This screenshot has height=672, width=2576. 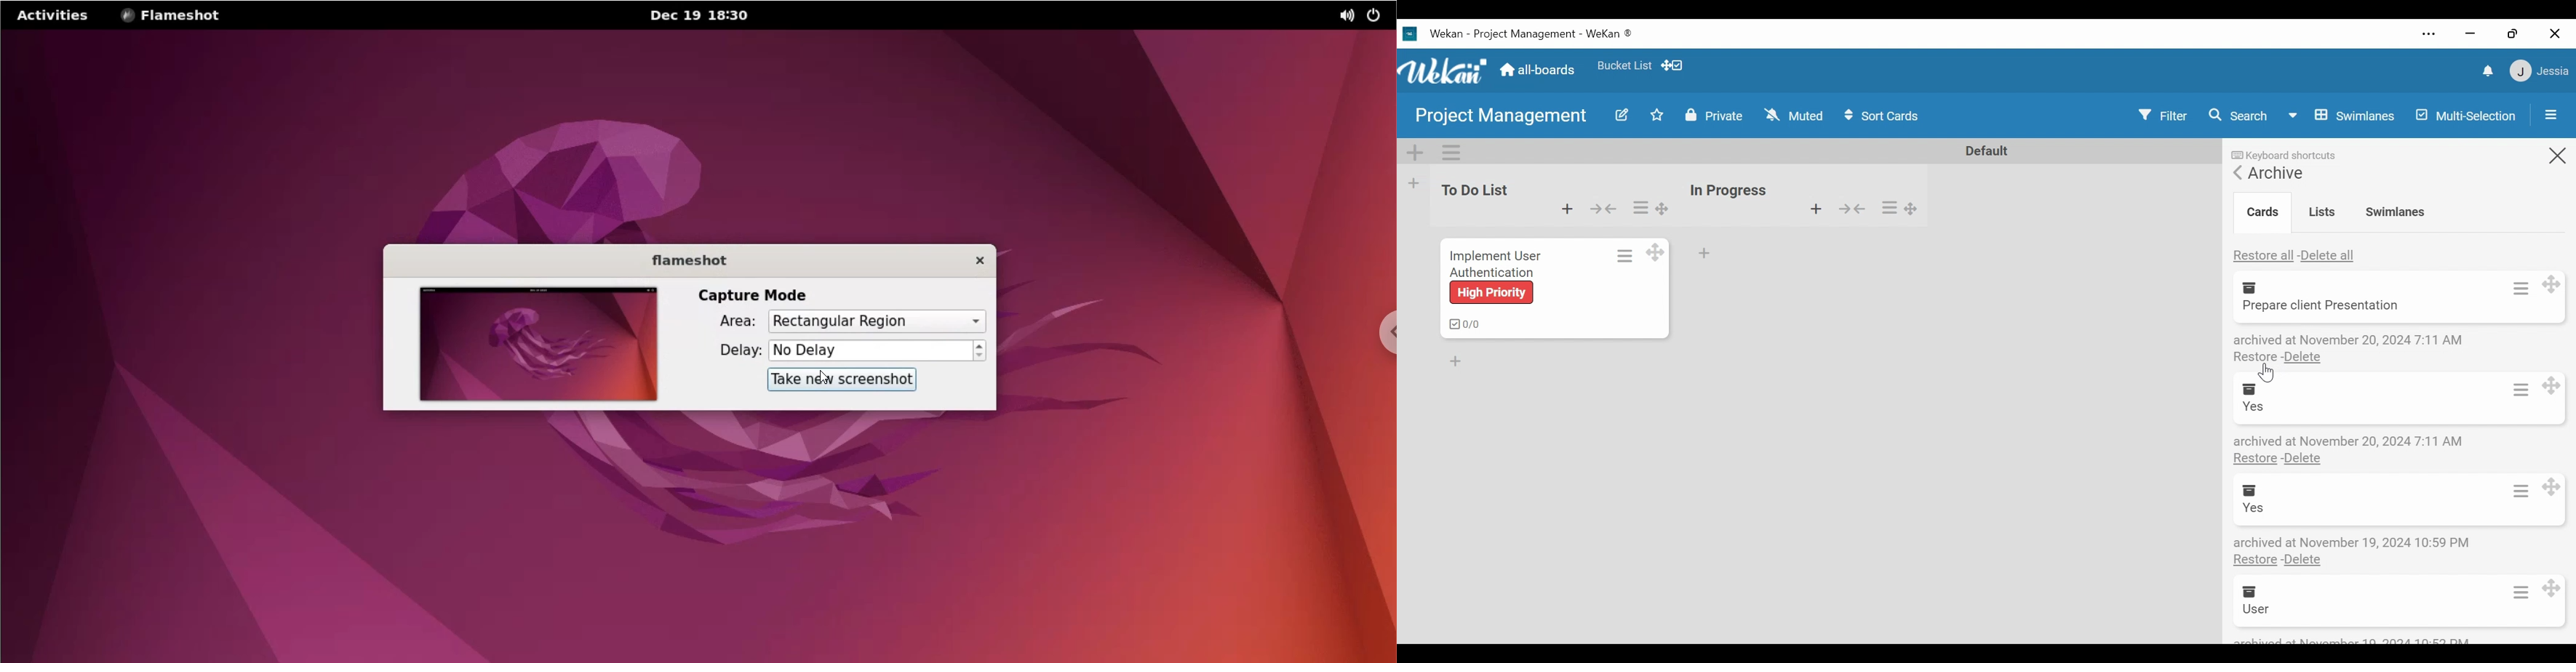 I want to click on screenshot preview, so click(x=533, y=344).